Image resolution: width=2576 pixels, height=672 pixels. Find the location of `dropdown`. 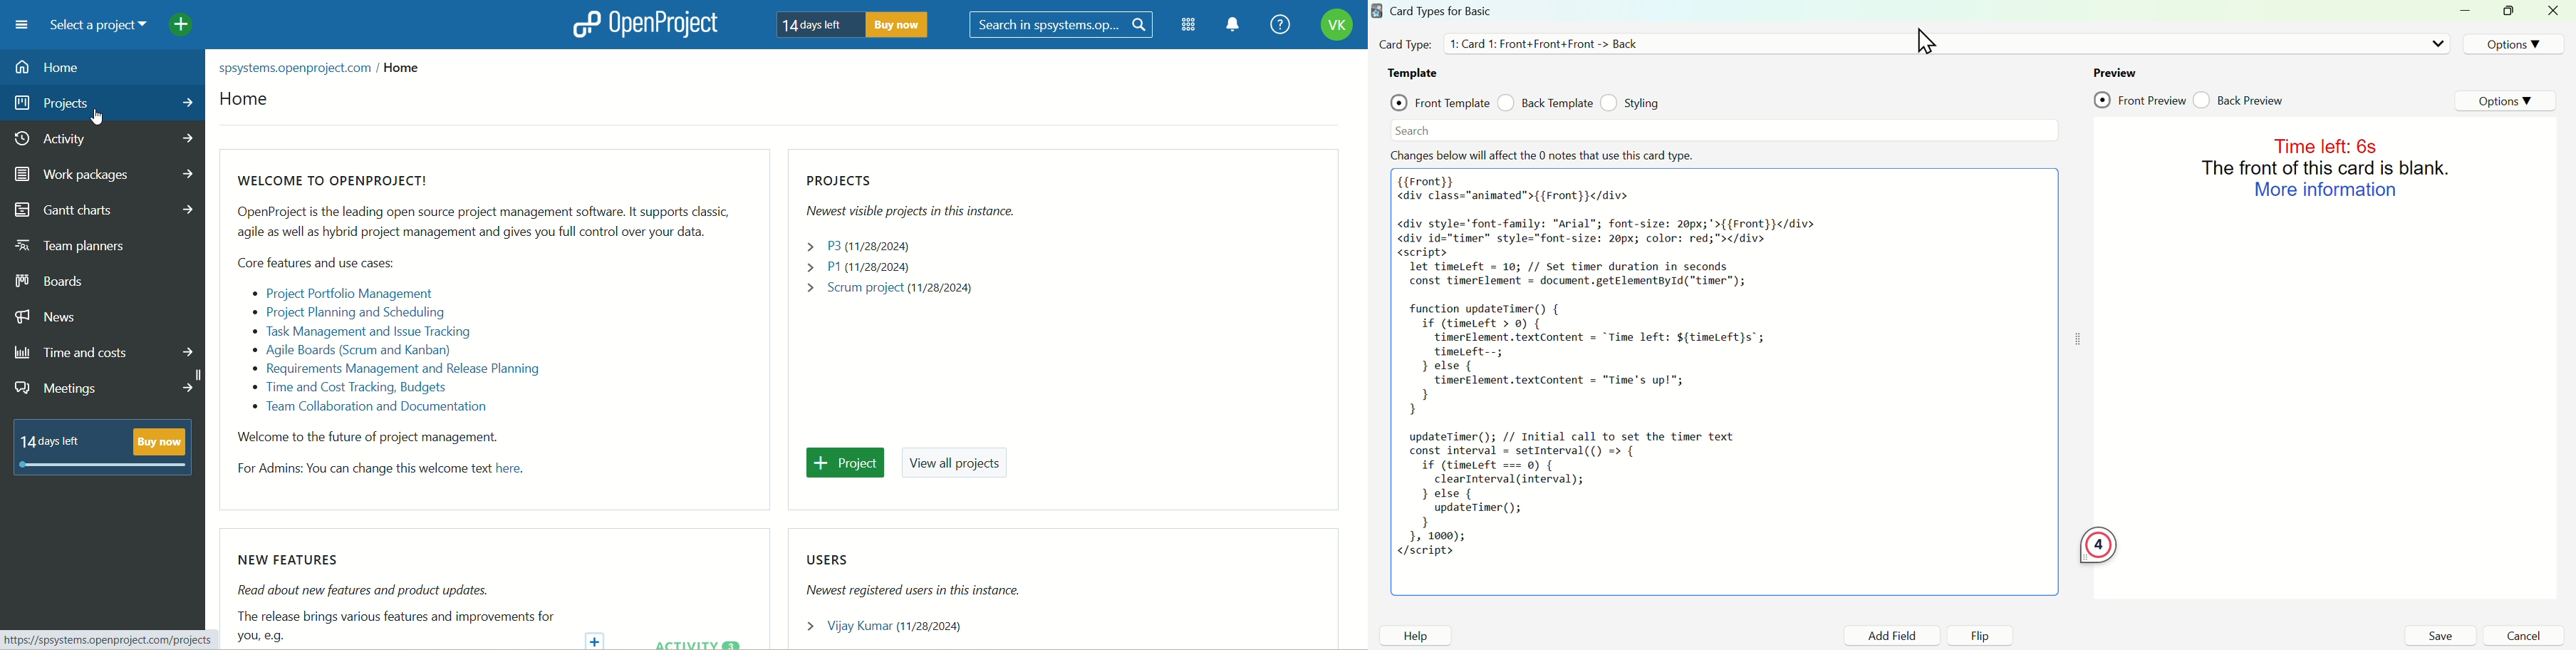

dropdown is located at coordinates (2438, 43).